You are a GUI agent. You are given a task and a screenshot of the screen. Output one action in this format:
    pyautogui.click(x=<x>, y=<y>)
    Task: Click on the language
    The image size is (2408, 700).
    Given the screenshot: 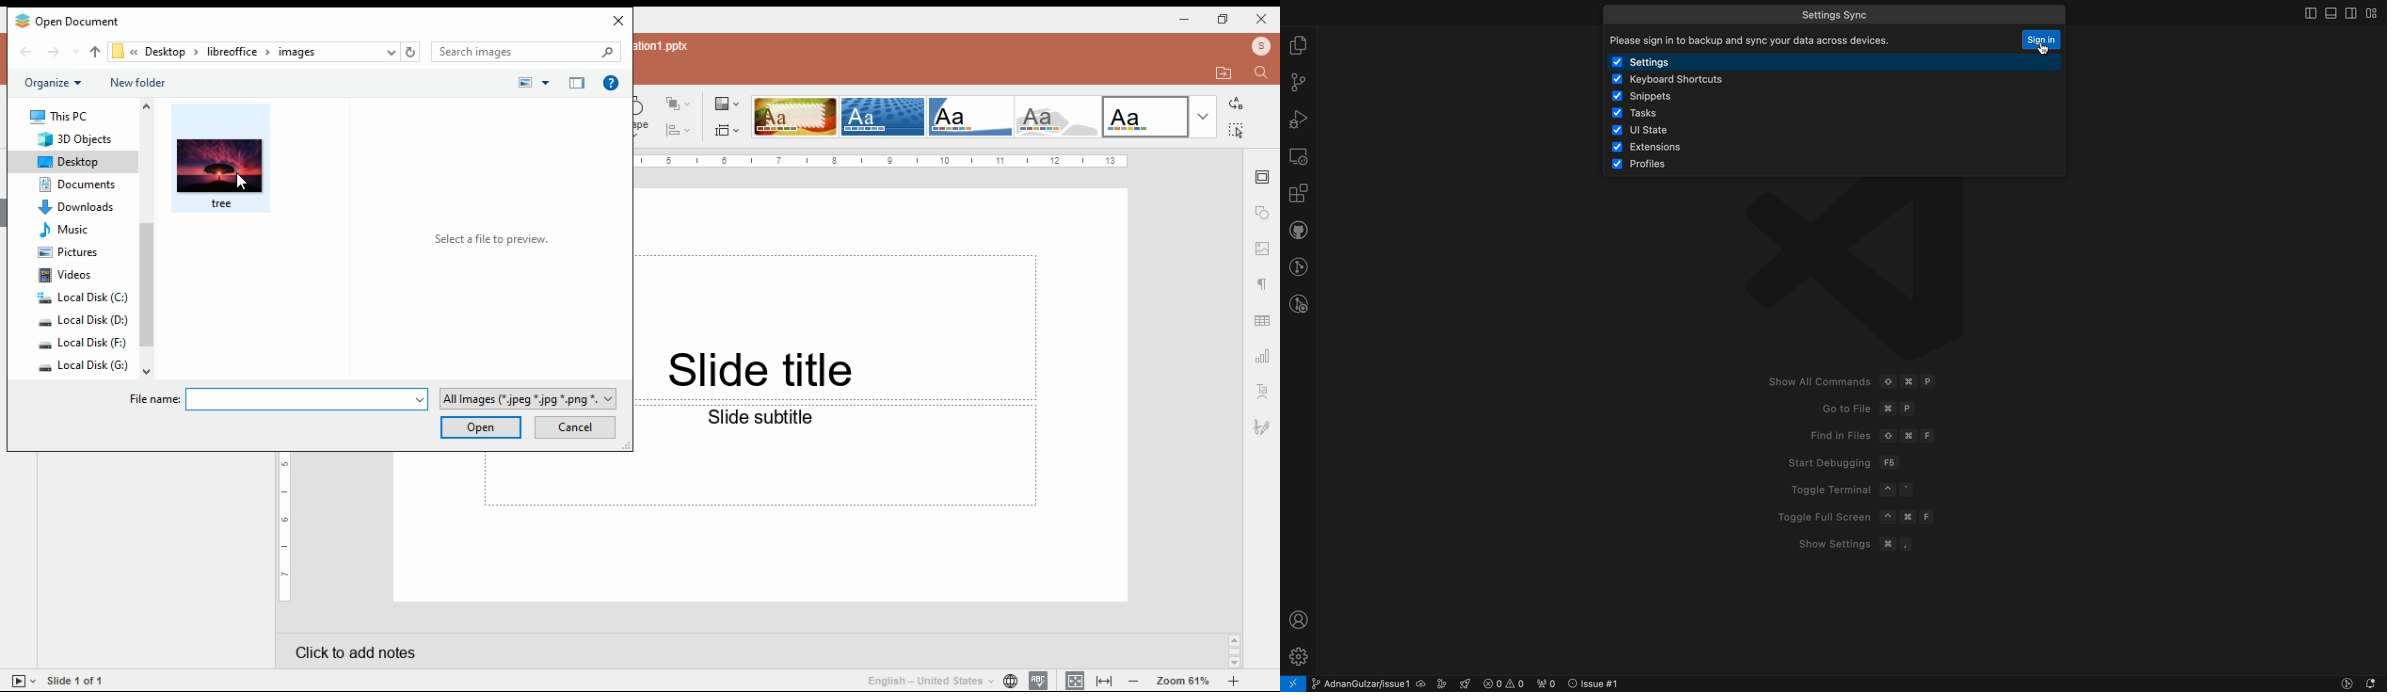 What is the action you would take?
    pyautogui.click(x=935, y=682)
    